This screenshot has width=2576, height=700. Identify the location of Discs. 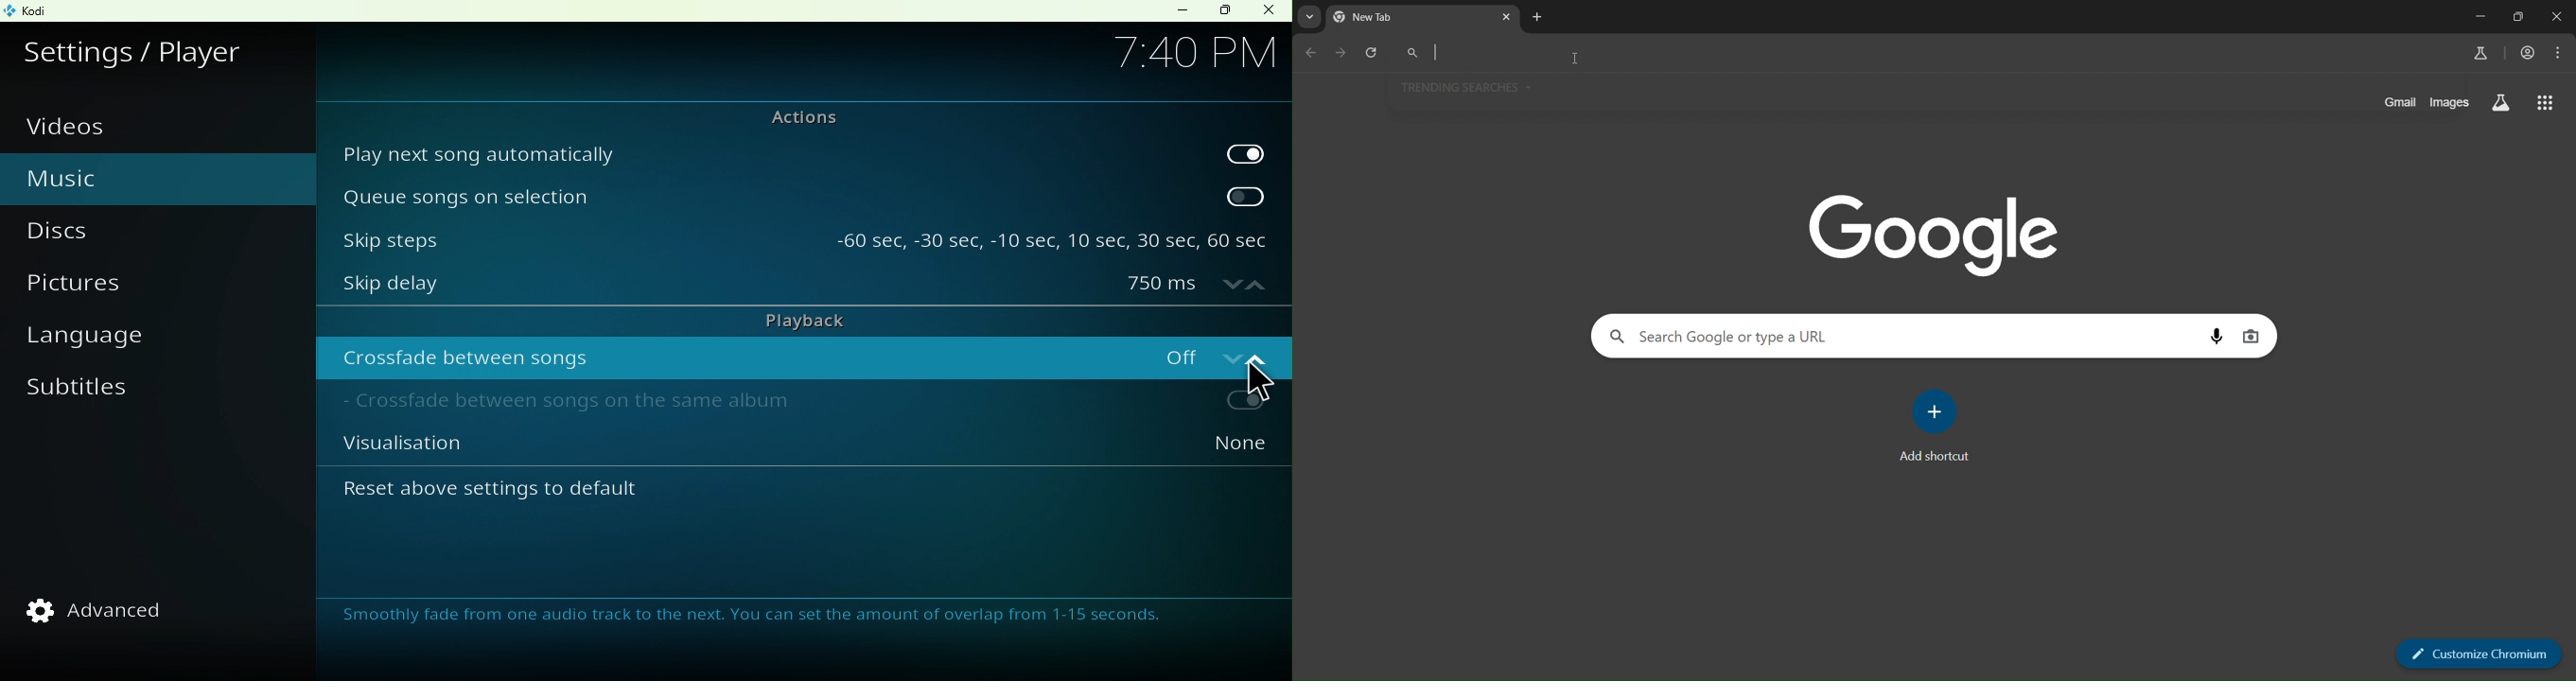
(86, 232).